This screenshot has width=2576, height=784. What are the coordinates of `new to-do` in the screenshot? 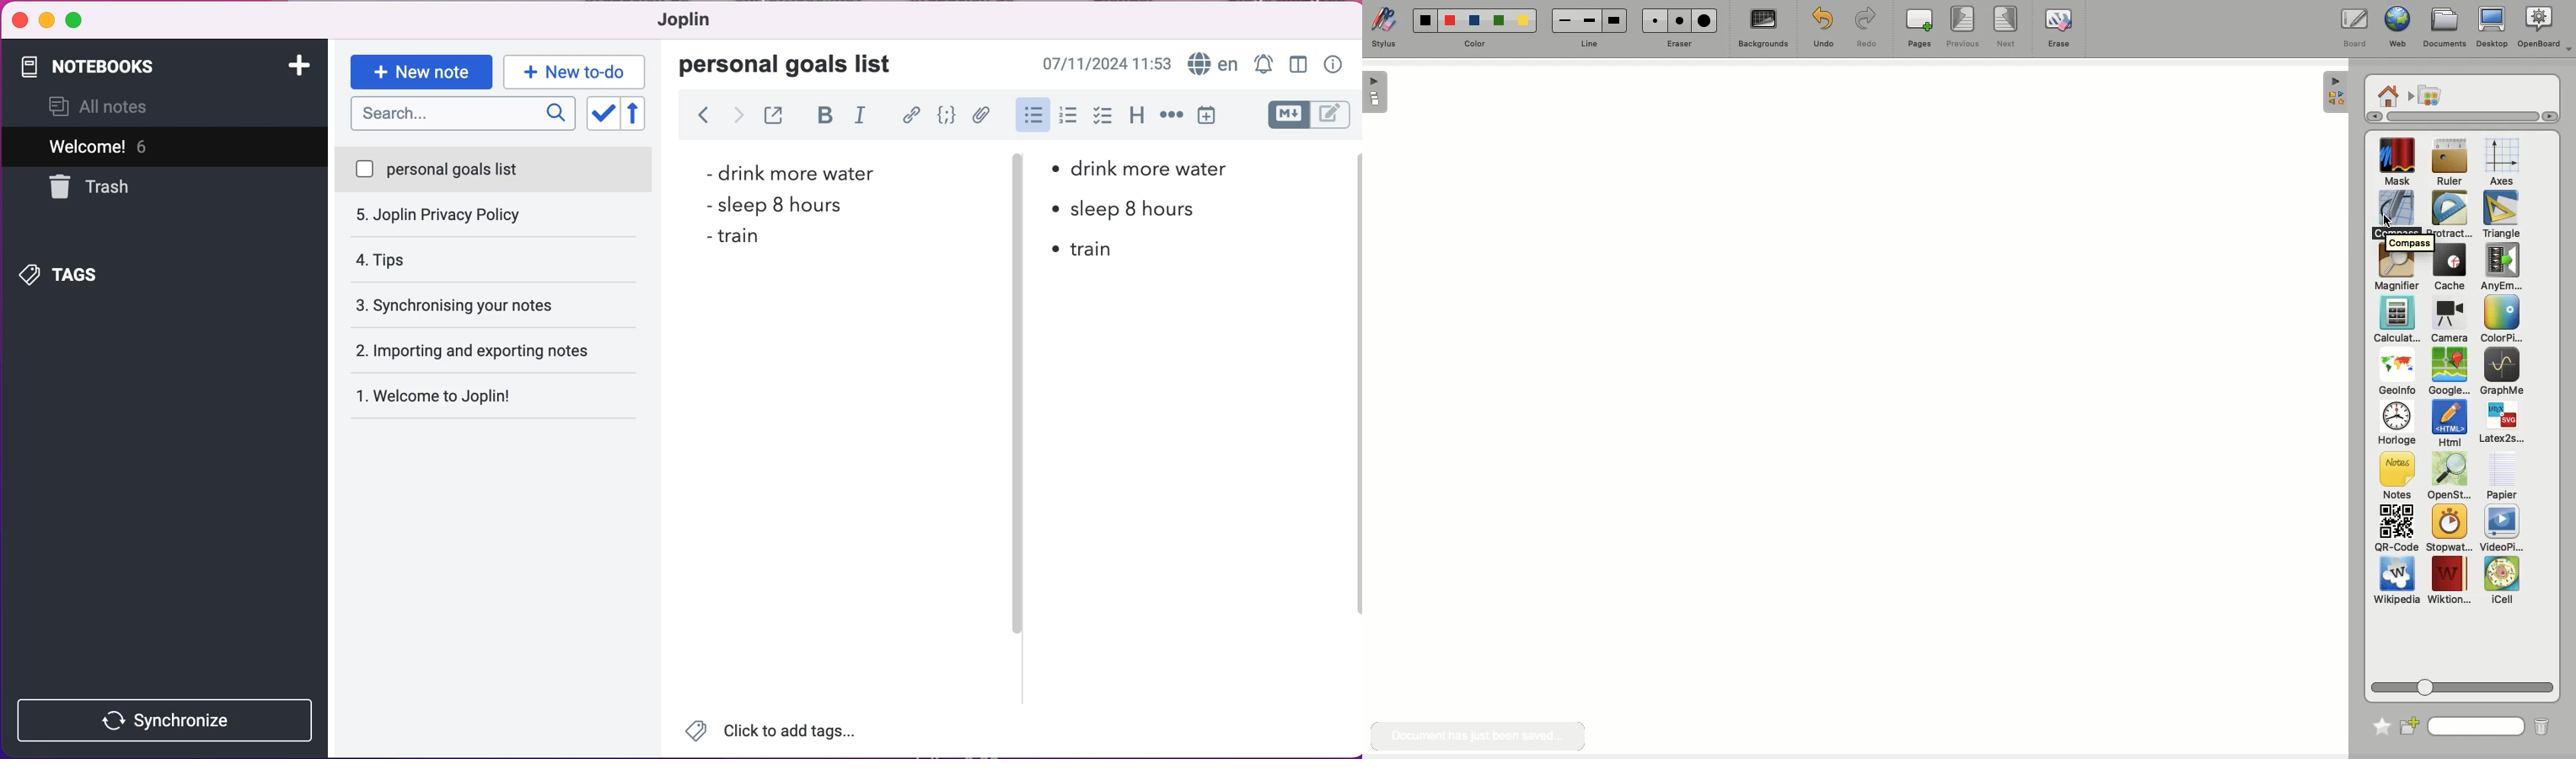 It's located at (579, 71).